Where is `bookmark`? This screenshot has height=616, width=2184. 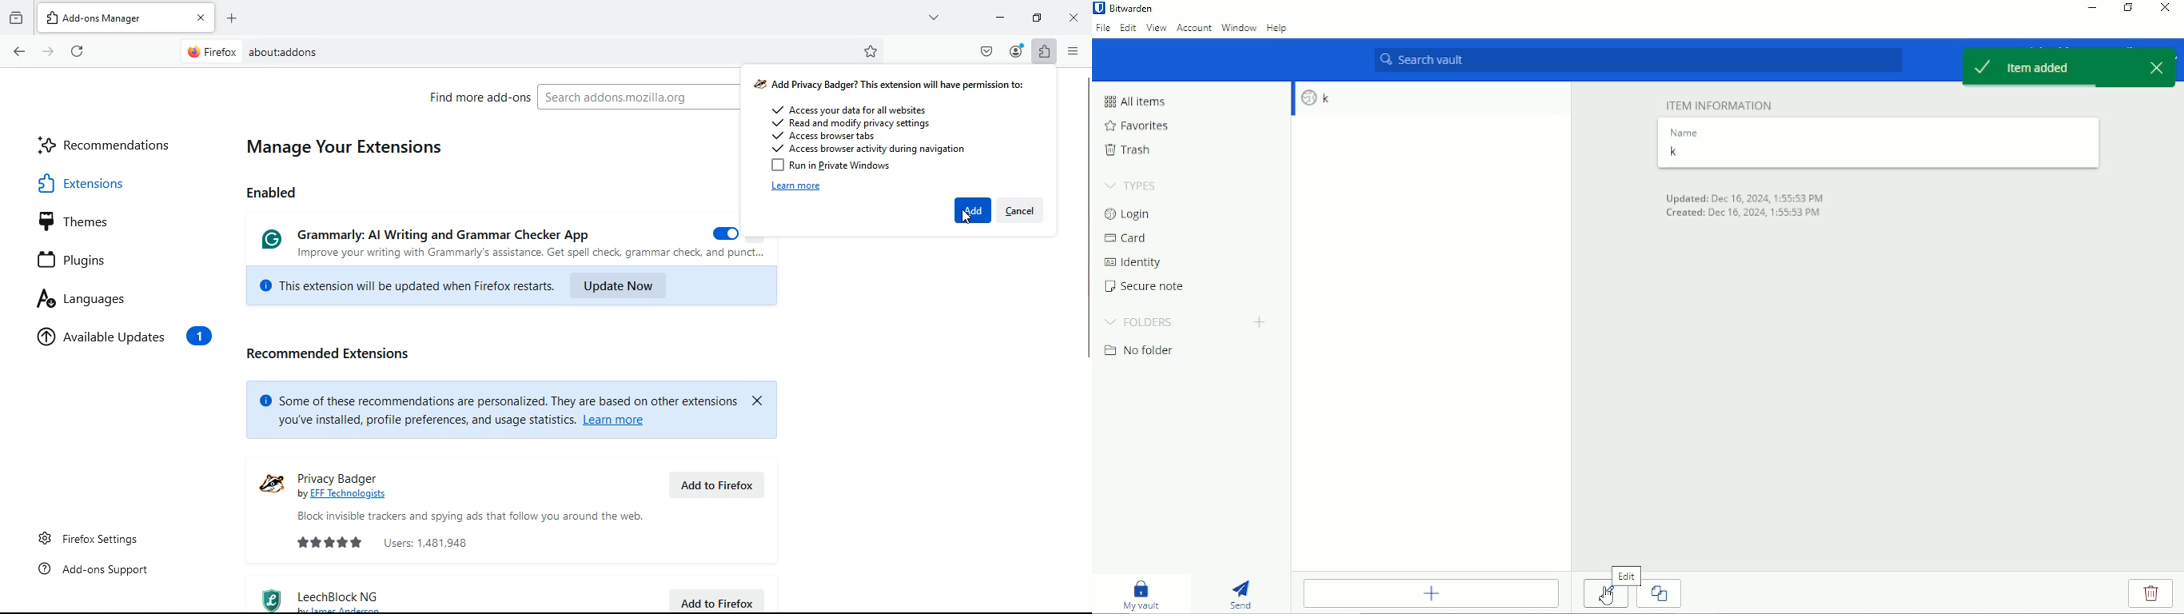 bookmark is located at coordinates (871, 51).